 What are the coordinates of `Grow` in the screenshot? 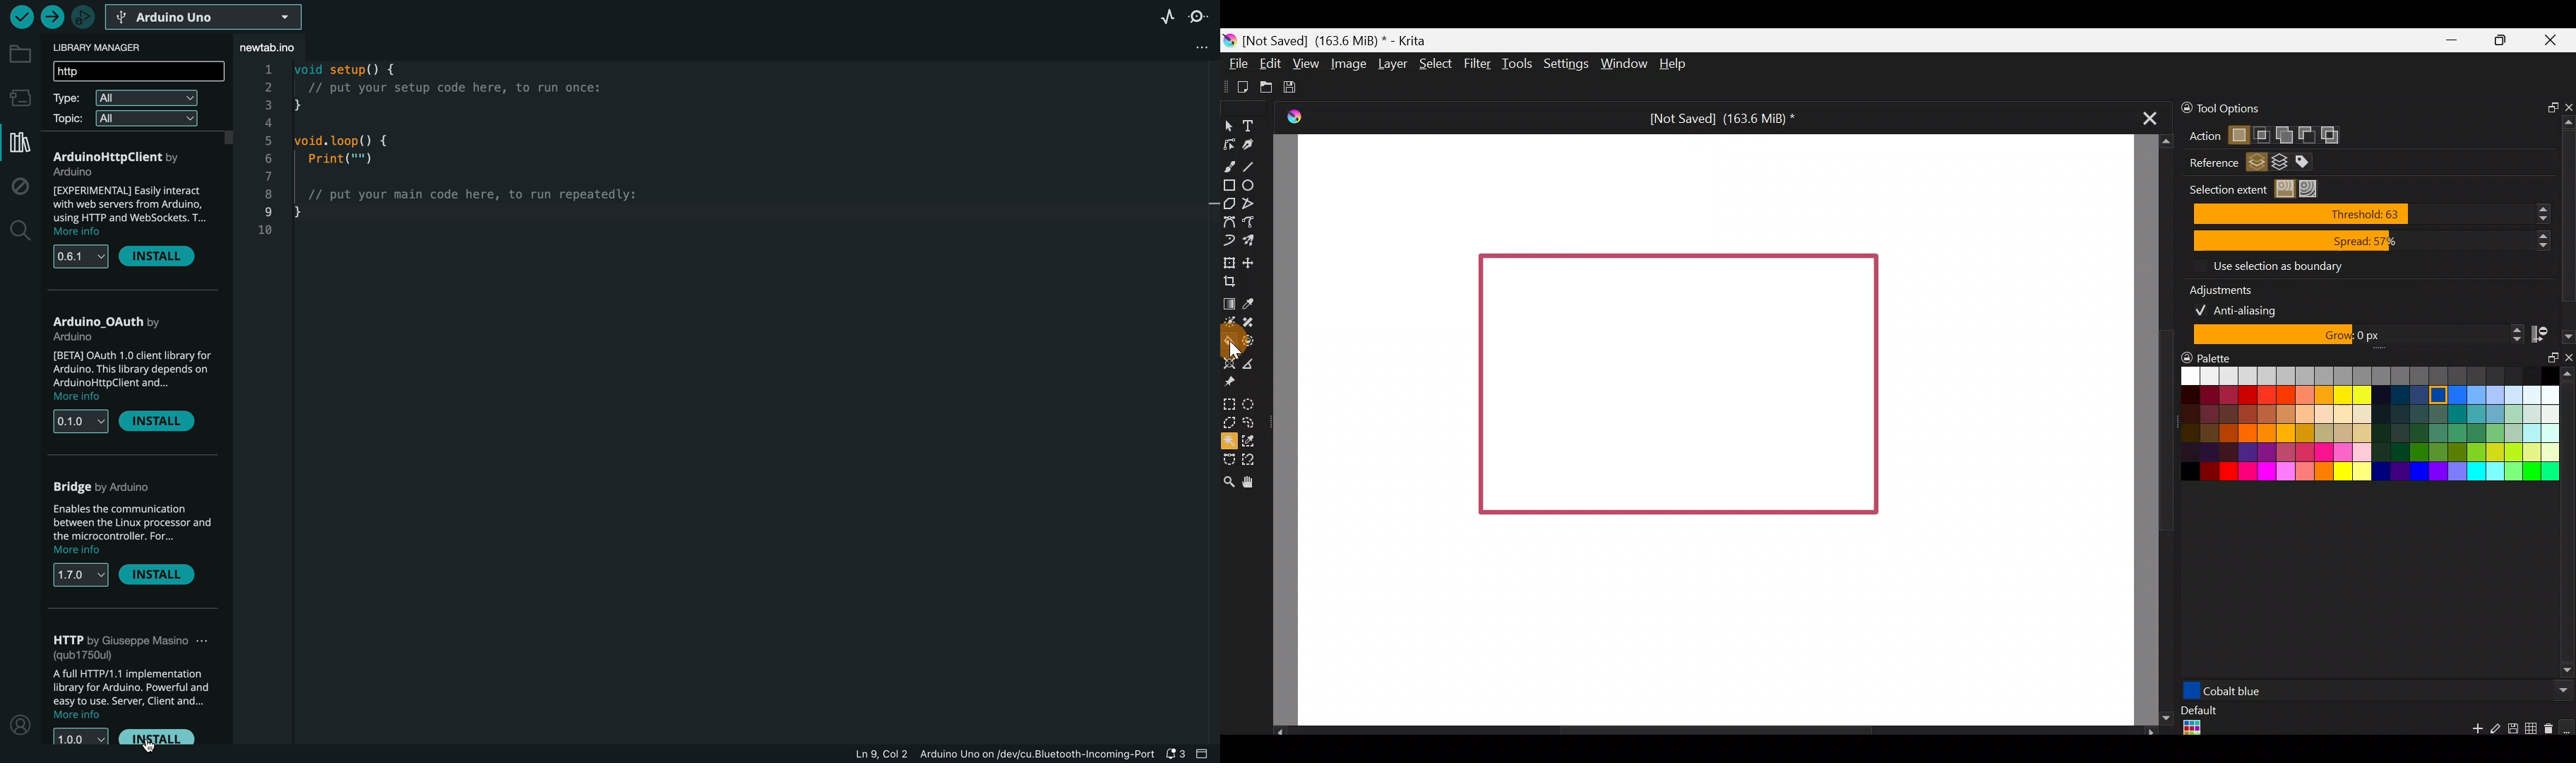 It's located at (2356, 336).